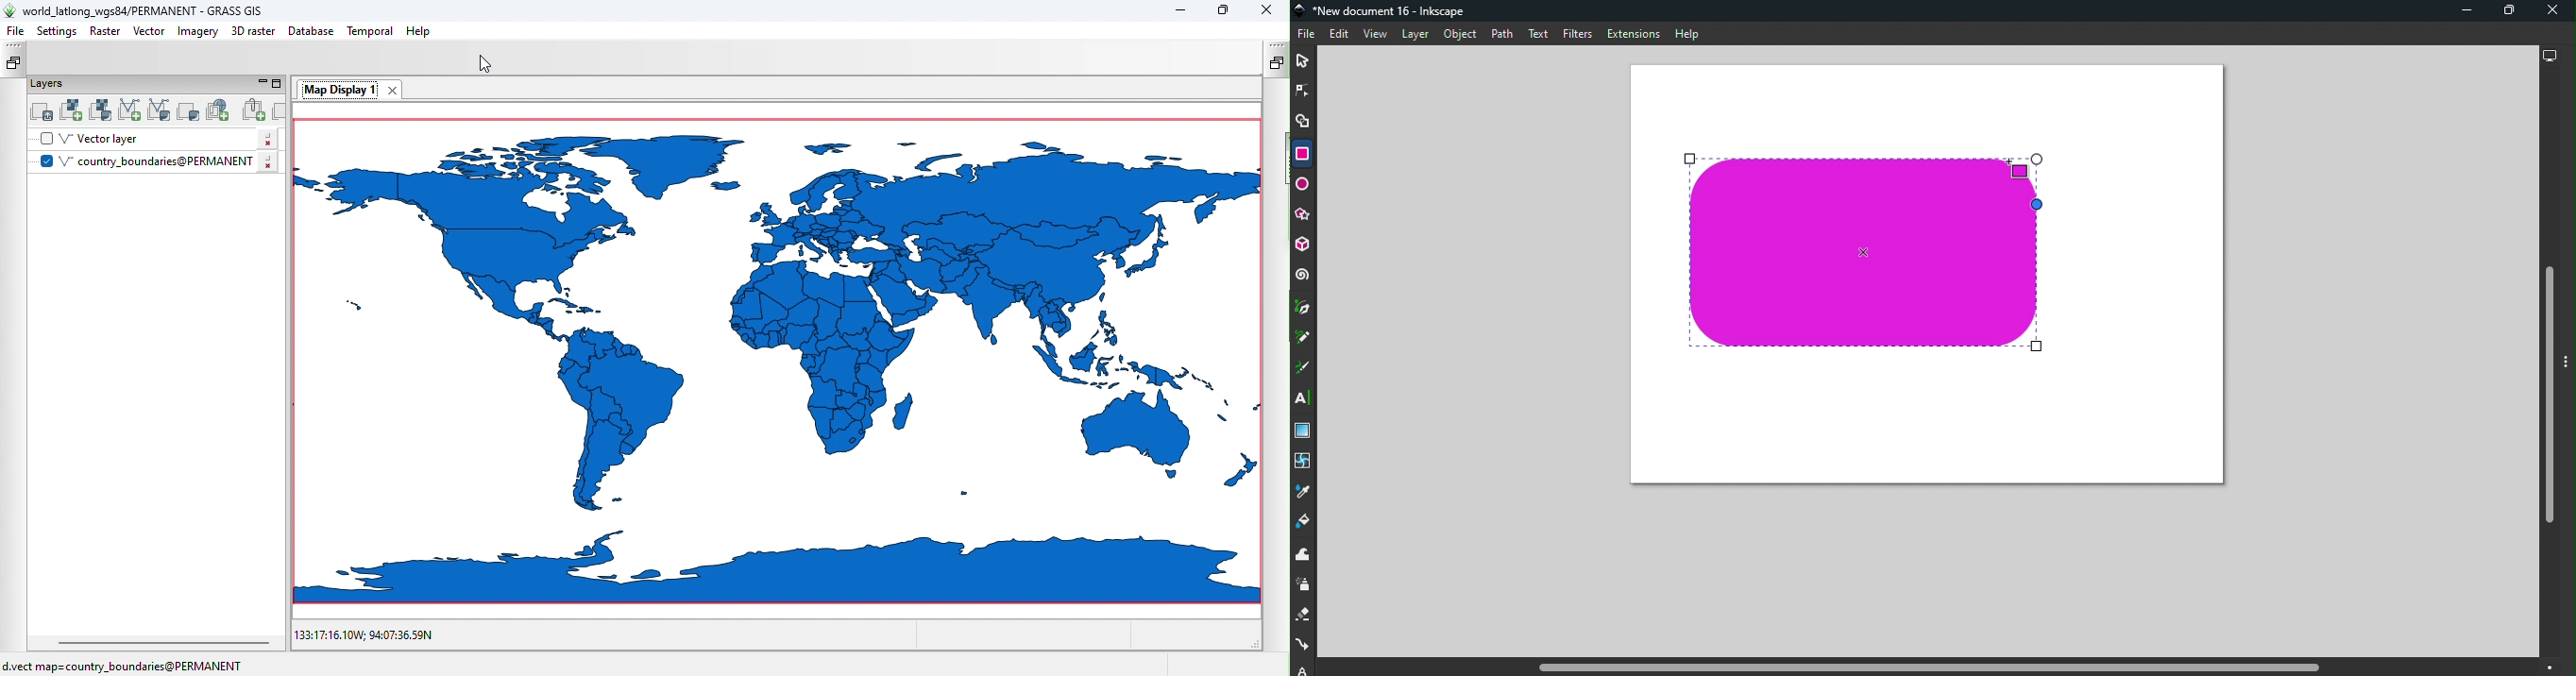 This screenshot has width=2576, height=700. Describe the element at coordinates (1932, 668) in the screenshot. I see `Horizontal scroll bar` at that location.